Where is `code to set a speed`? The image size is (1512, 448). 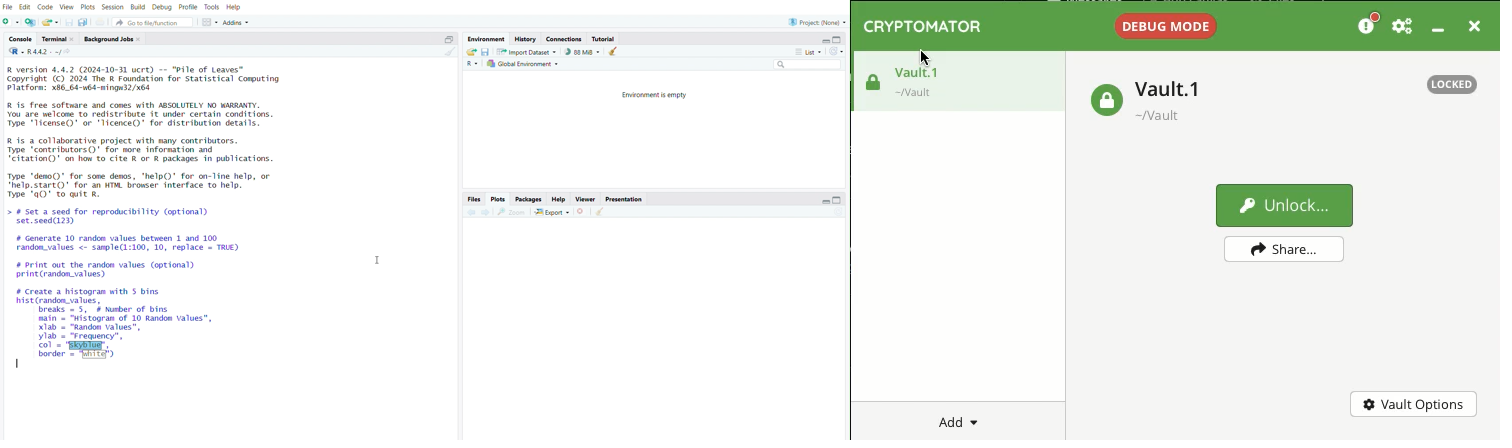 code to set a speed is located at coordinates (122, 217).